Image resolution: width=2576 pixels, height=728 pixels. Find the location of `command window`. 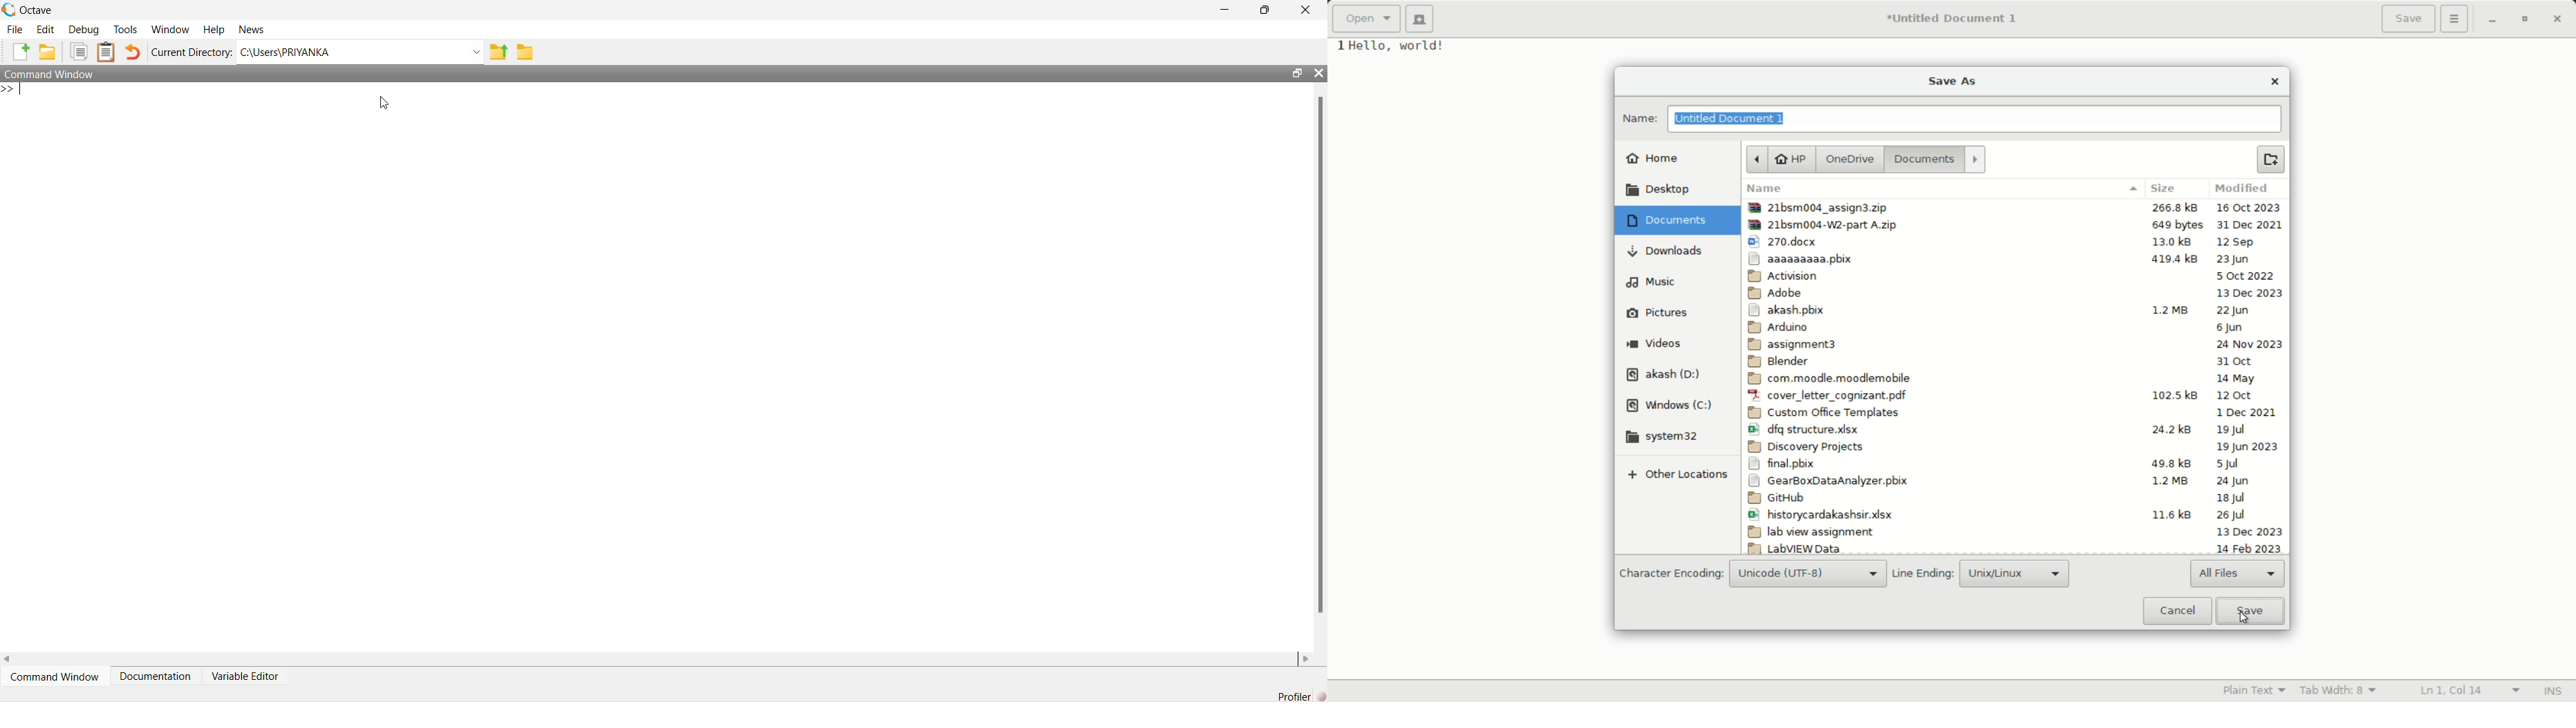

command window is located at coordinates (57, 676).